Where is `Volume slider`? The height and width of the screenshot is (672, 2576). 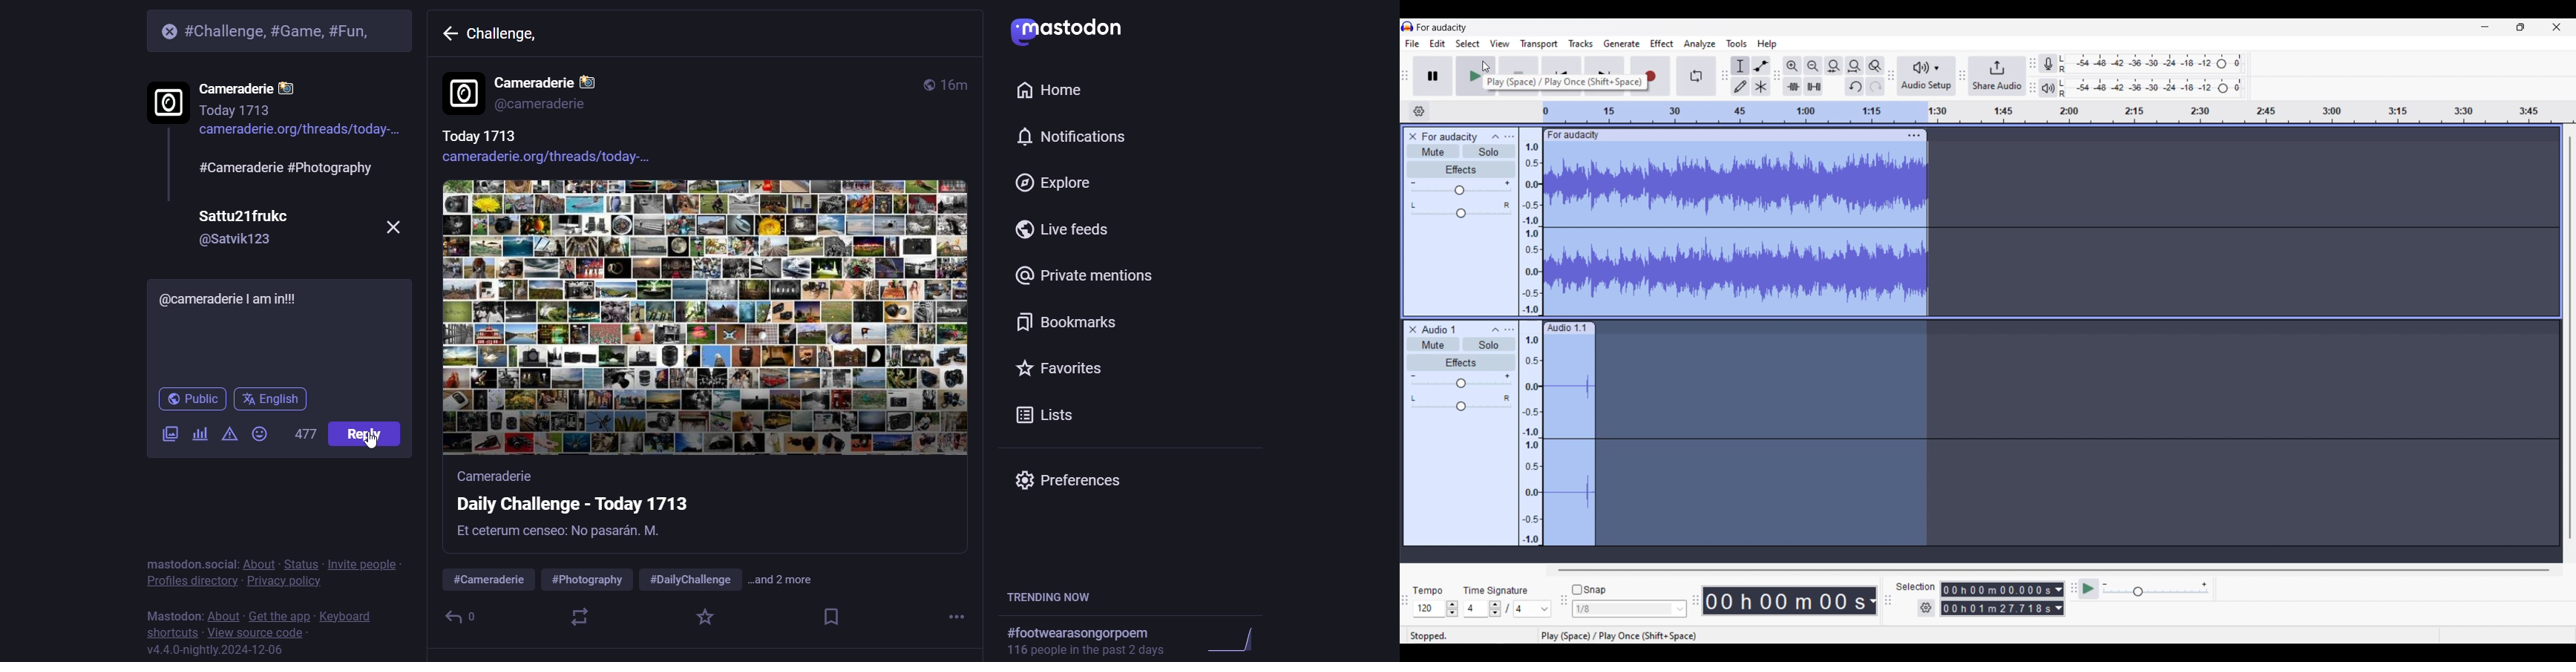
Volume slider is located at coordinates (1461, 188).